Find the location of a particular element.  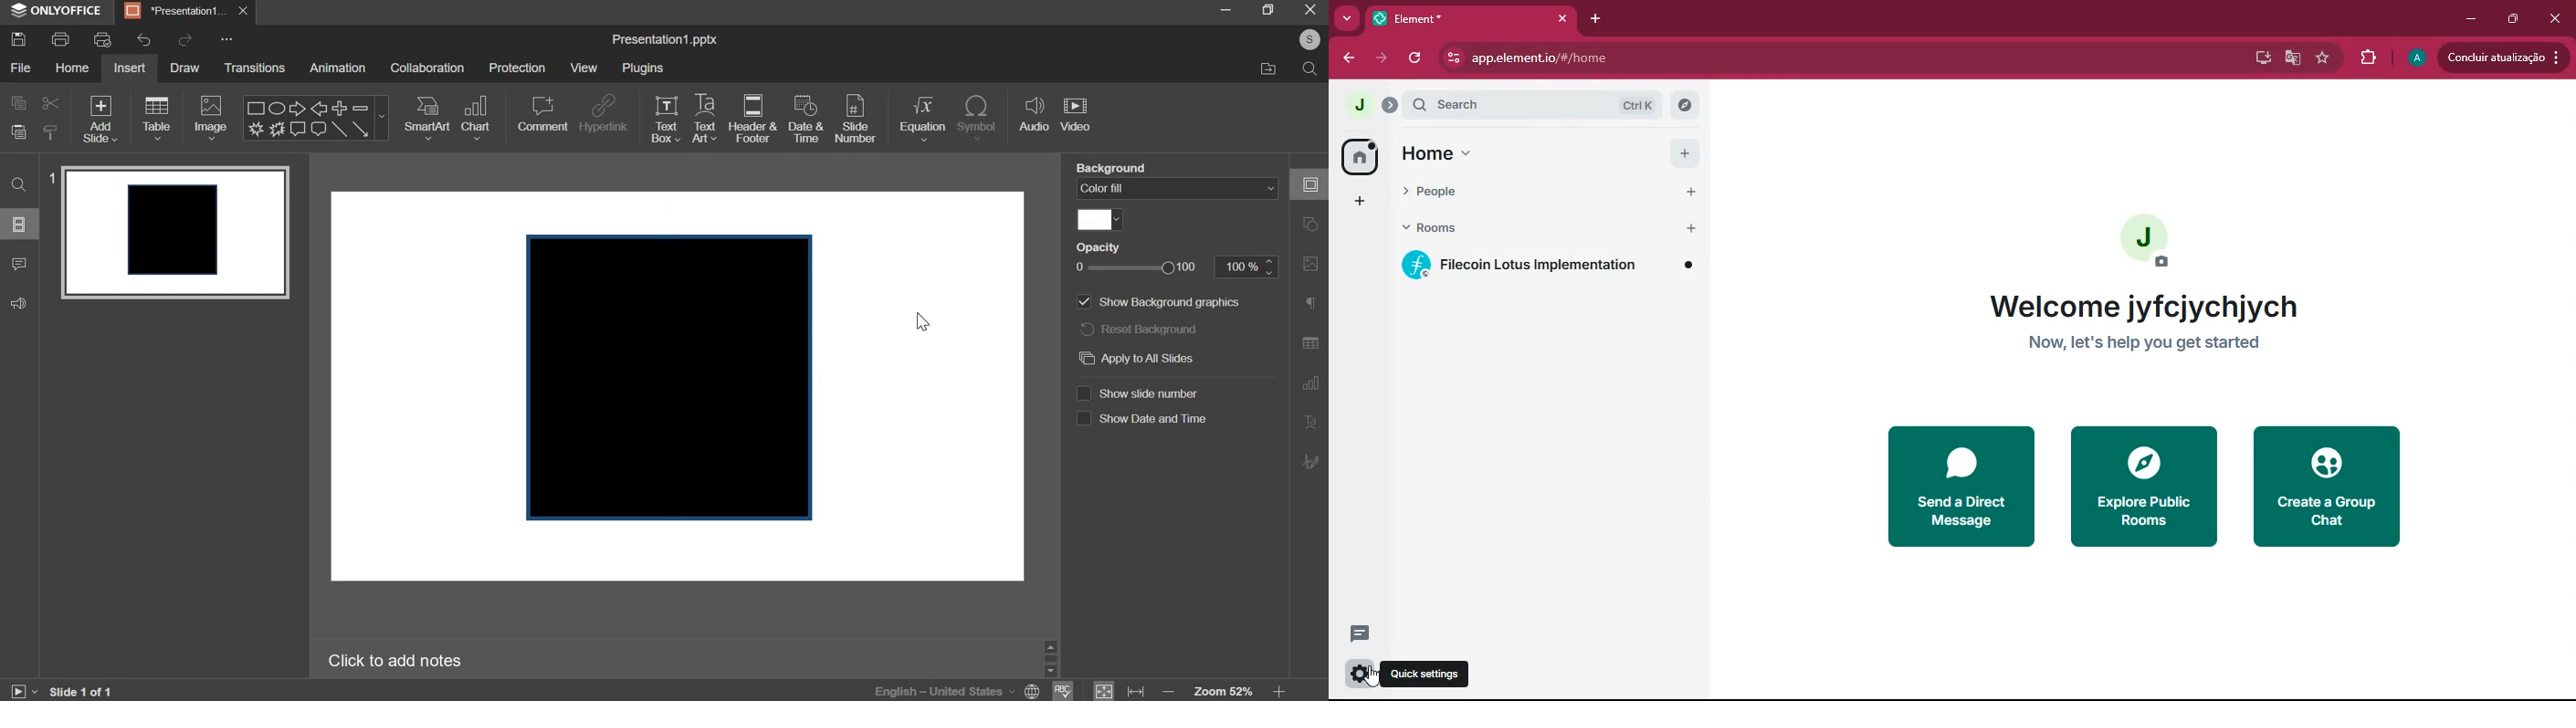

Forward fee shape is located at coordinates (278, 129).